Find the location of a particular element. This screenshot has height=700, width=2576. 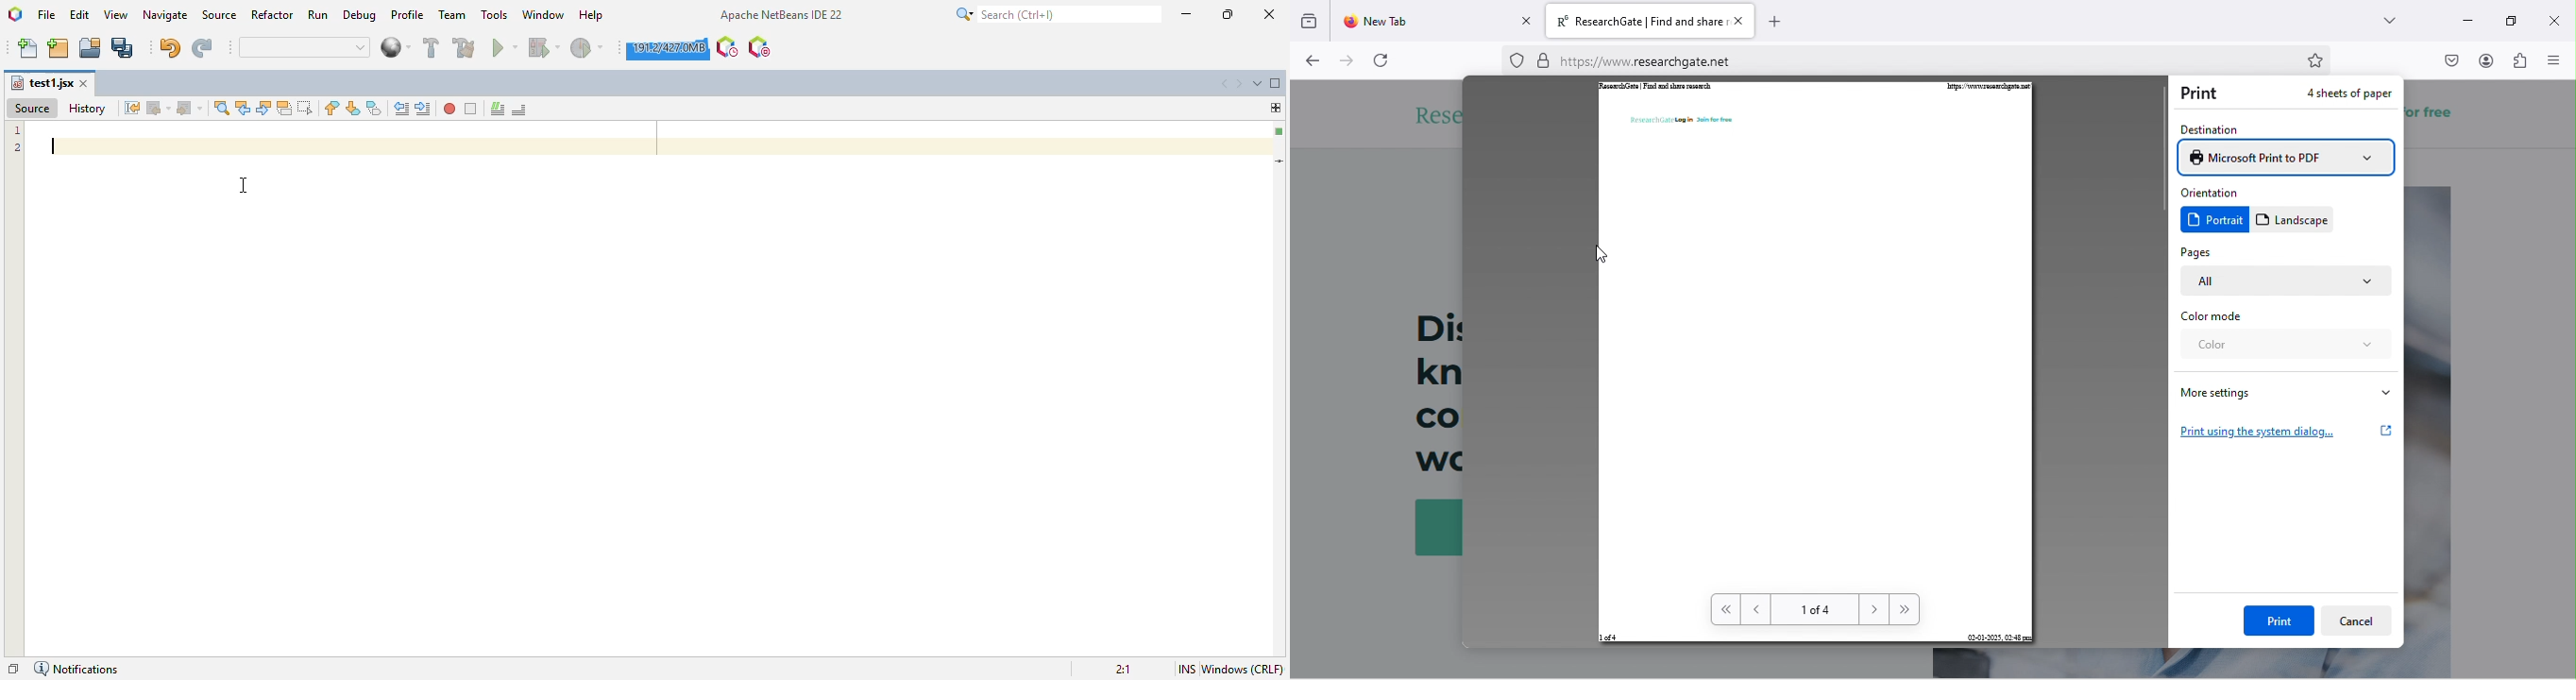

maximize is located at coordinates (2509, 20).